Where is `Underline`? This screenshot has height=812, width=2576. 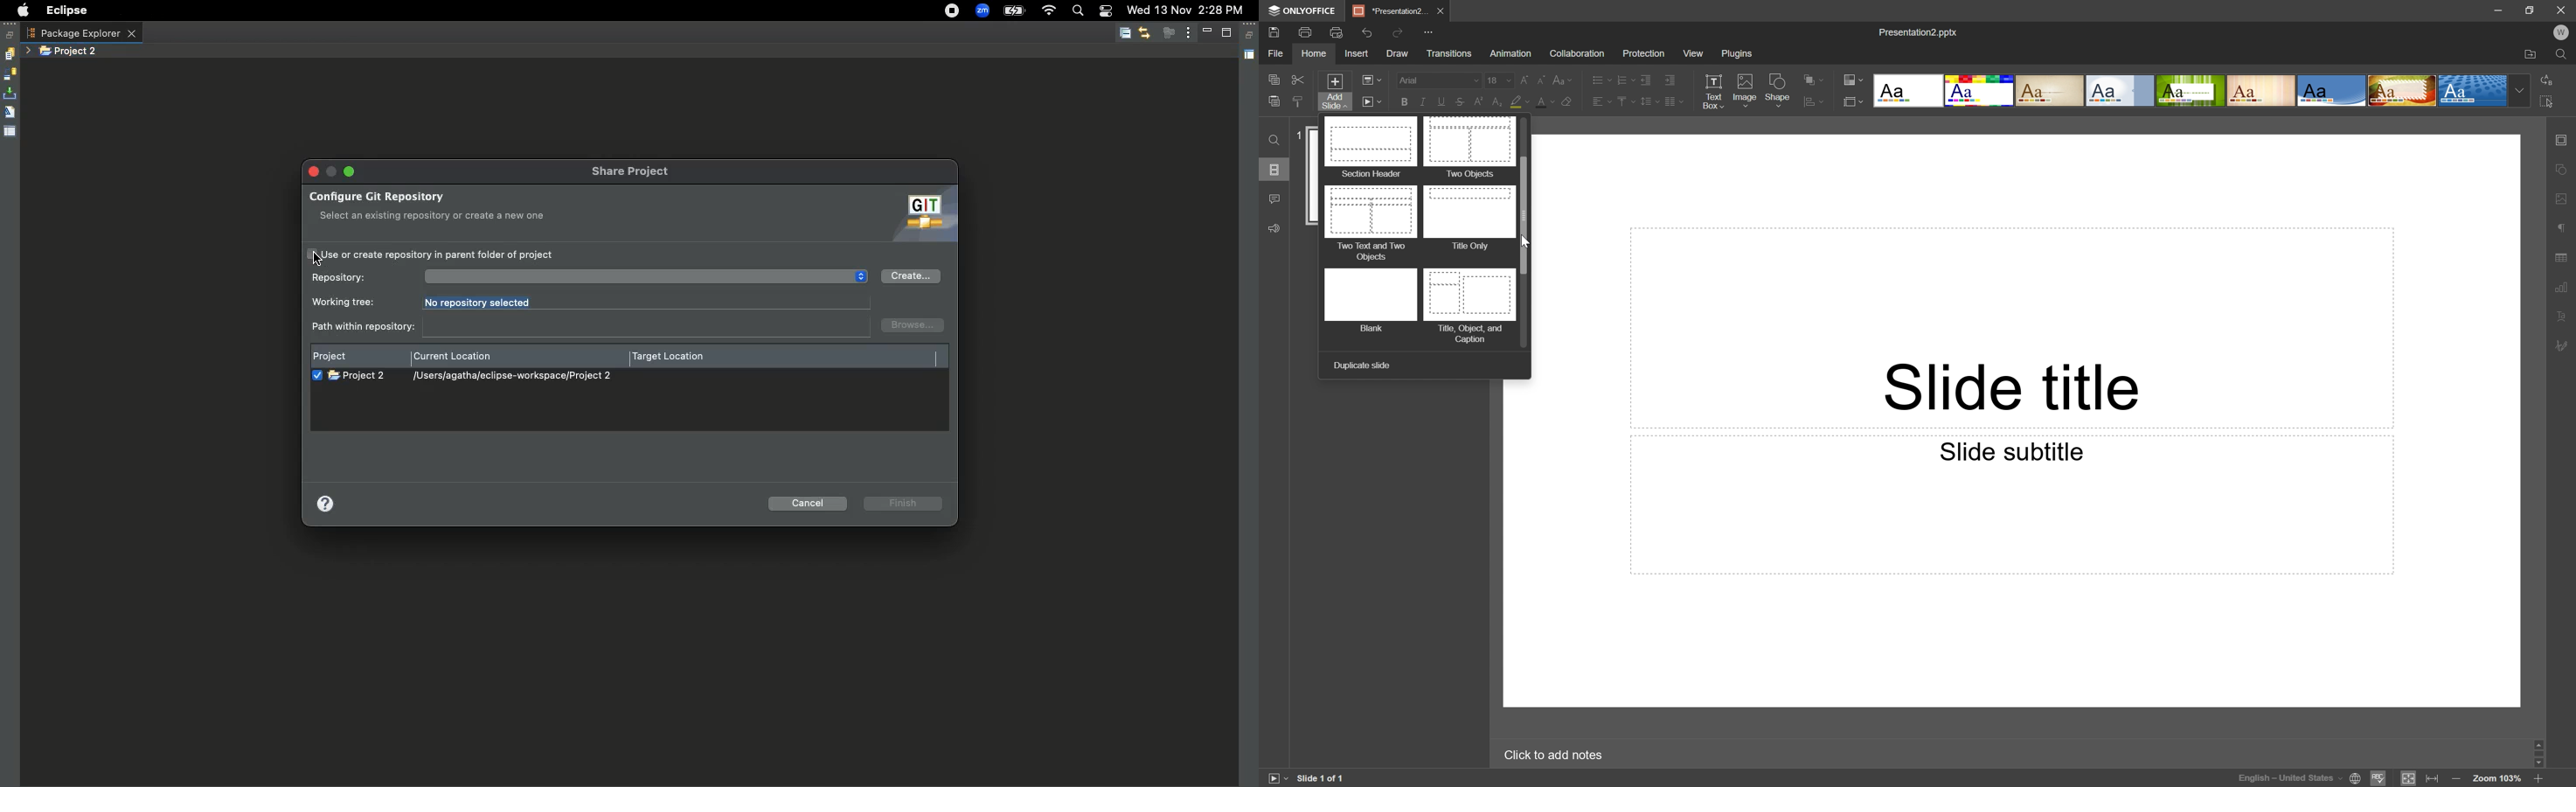
Underline is located at coordinates (1439, 100).